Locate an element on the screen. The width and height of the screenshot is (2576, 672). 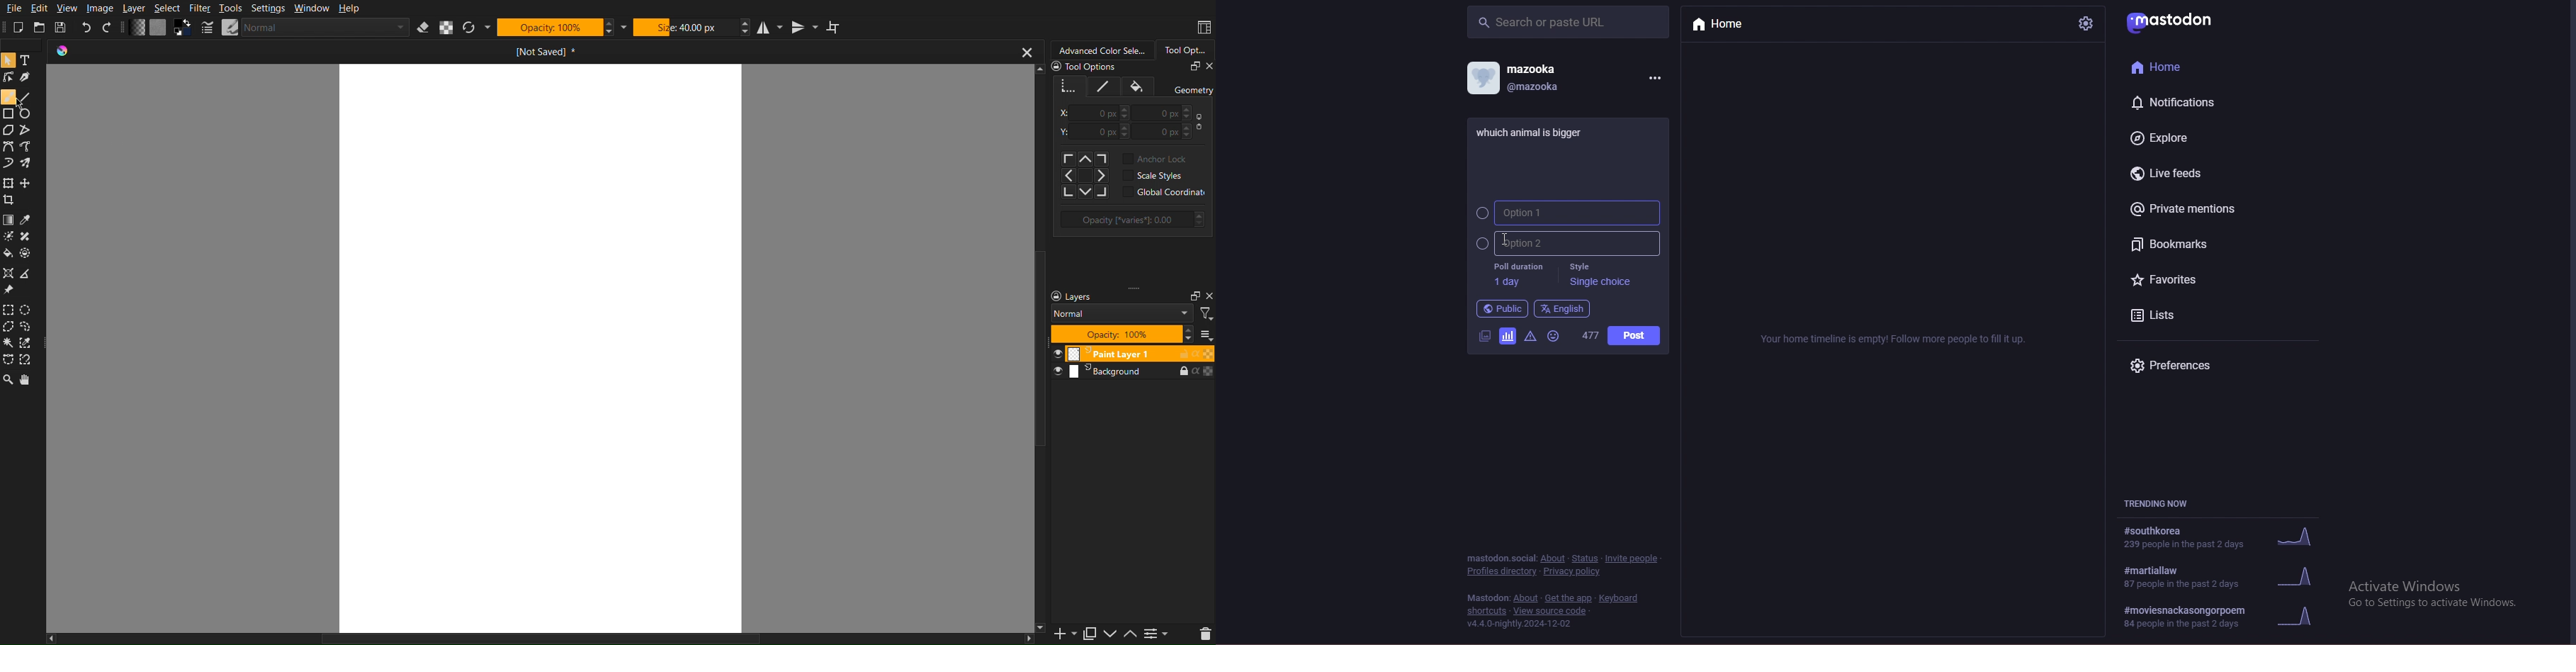
Magnet Marquee is located at coordinates (29, 361).